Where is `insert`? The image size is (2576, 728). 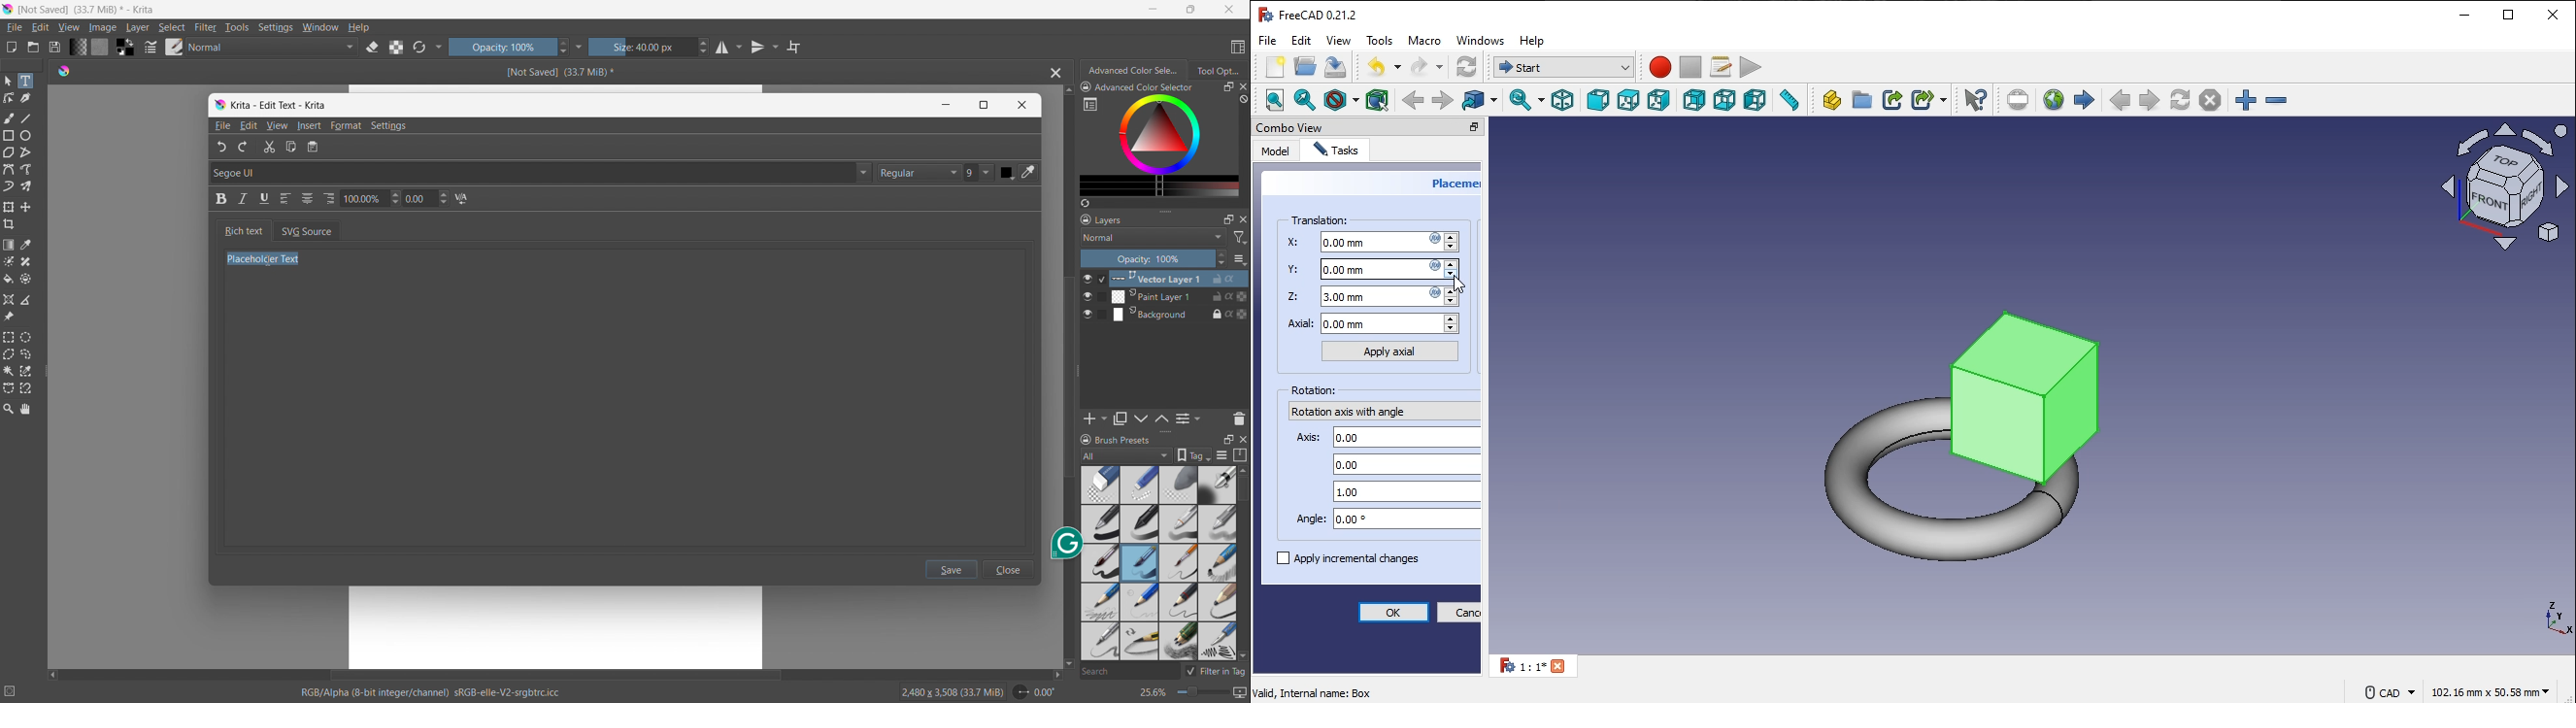 insert is located at coordinates (309, 126).